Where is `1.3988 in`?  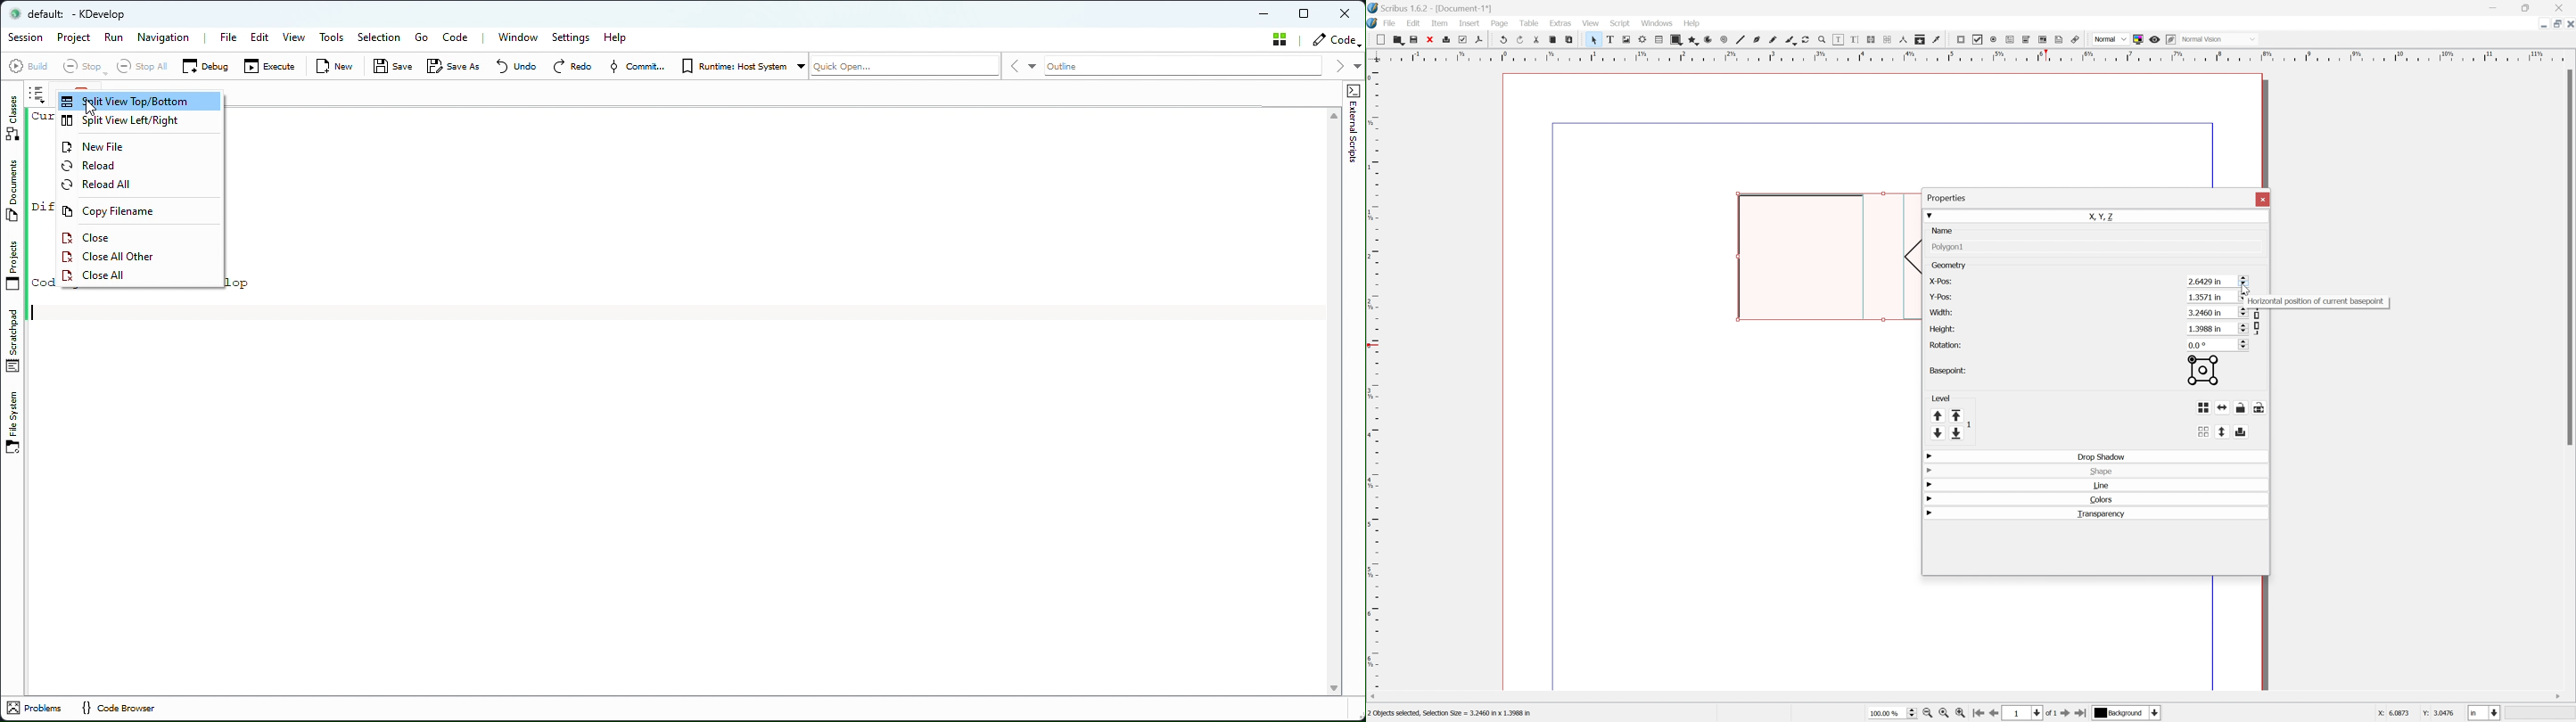
1.3988 in is located at coordinates (2218, 329).